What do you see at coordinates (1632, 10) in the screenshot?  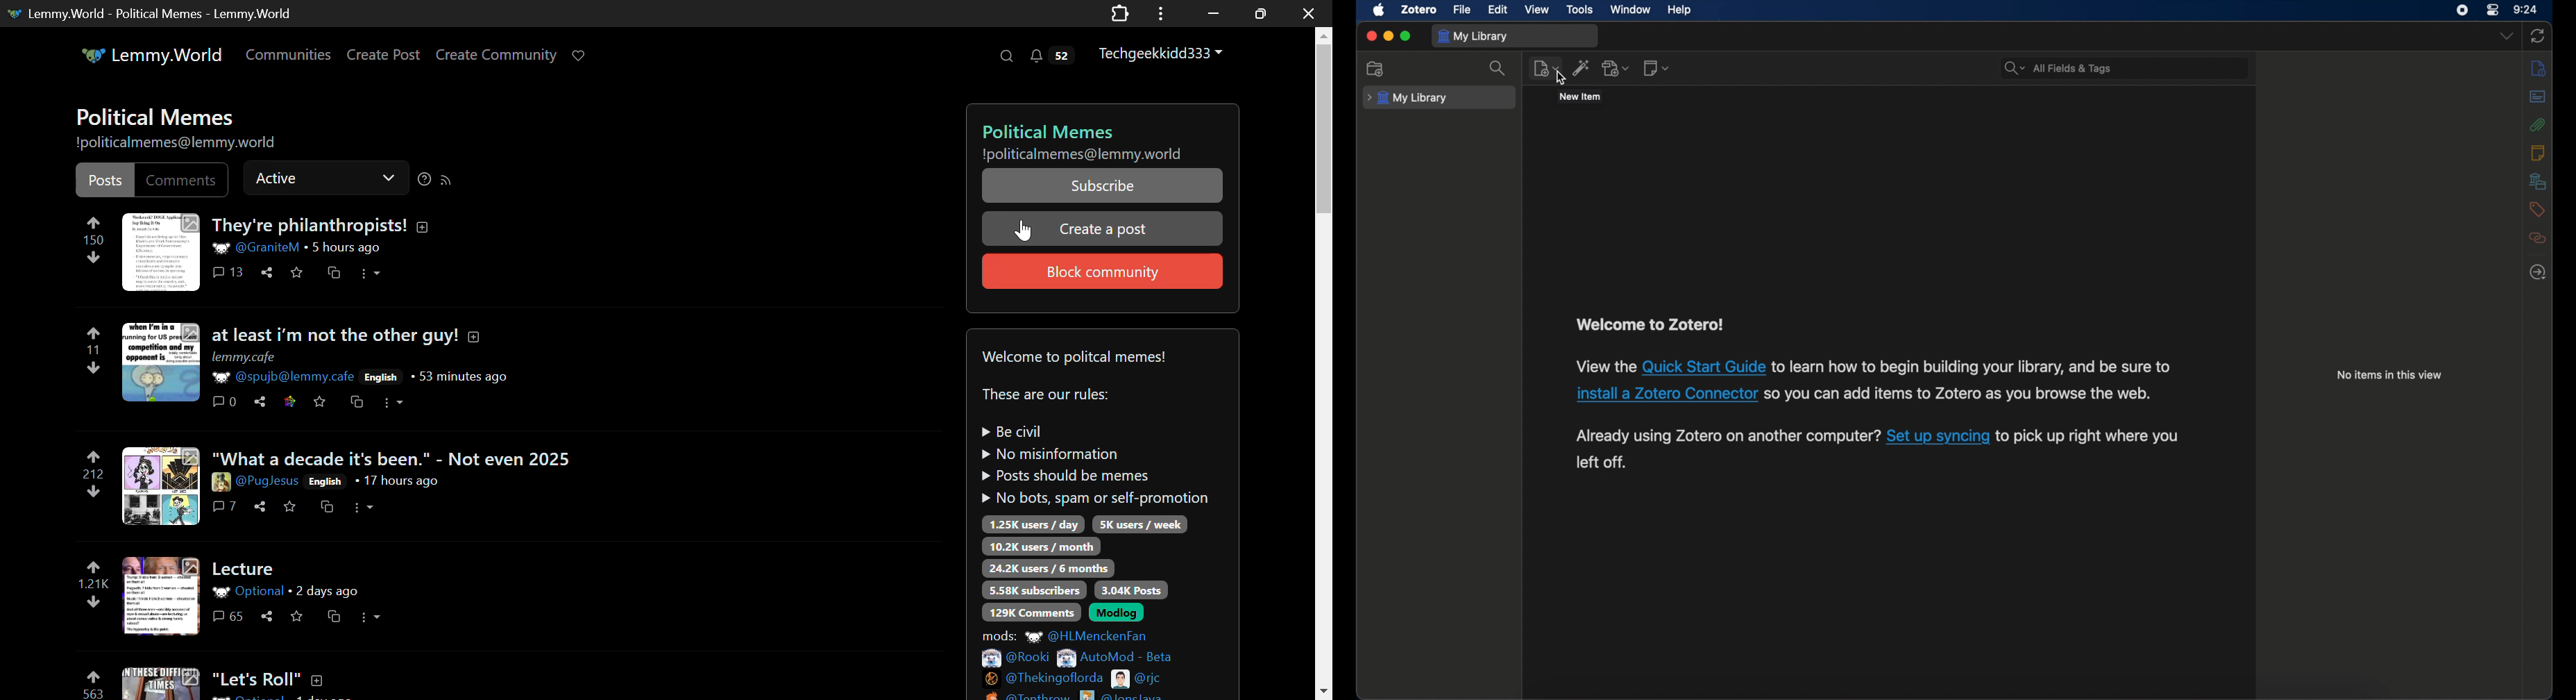 I see `window` at bounding box center [1632, 10].